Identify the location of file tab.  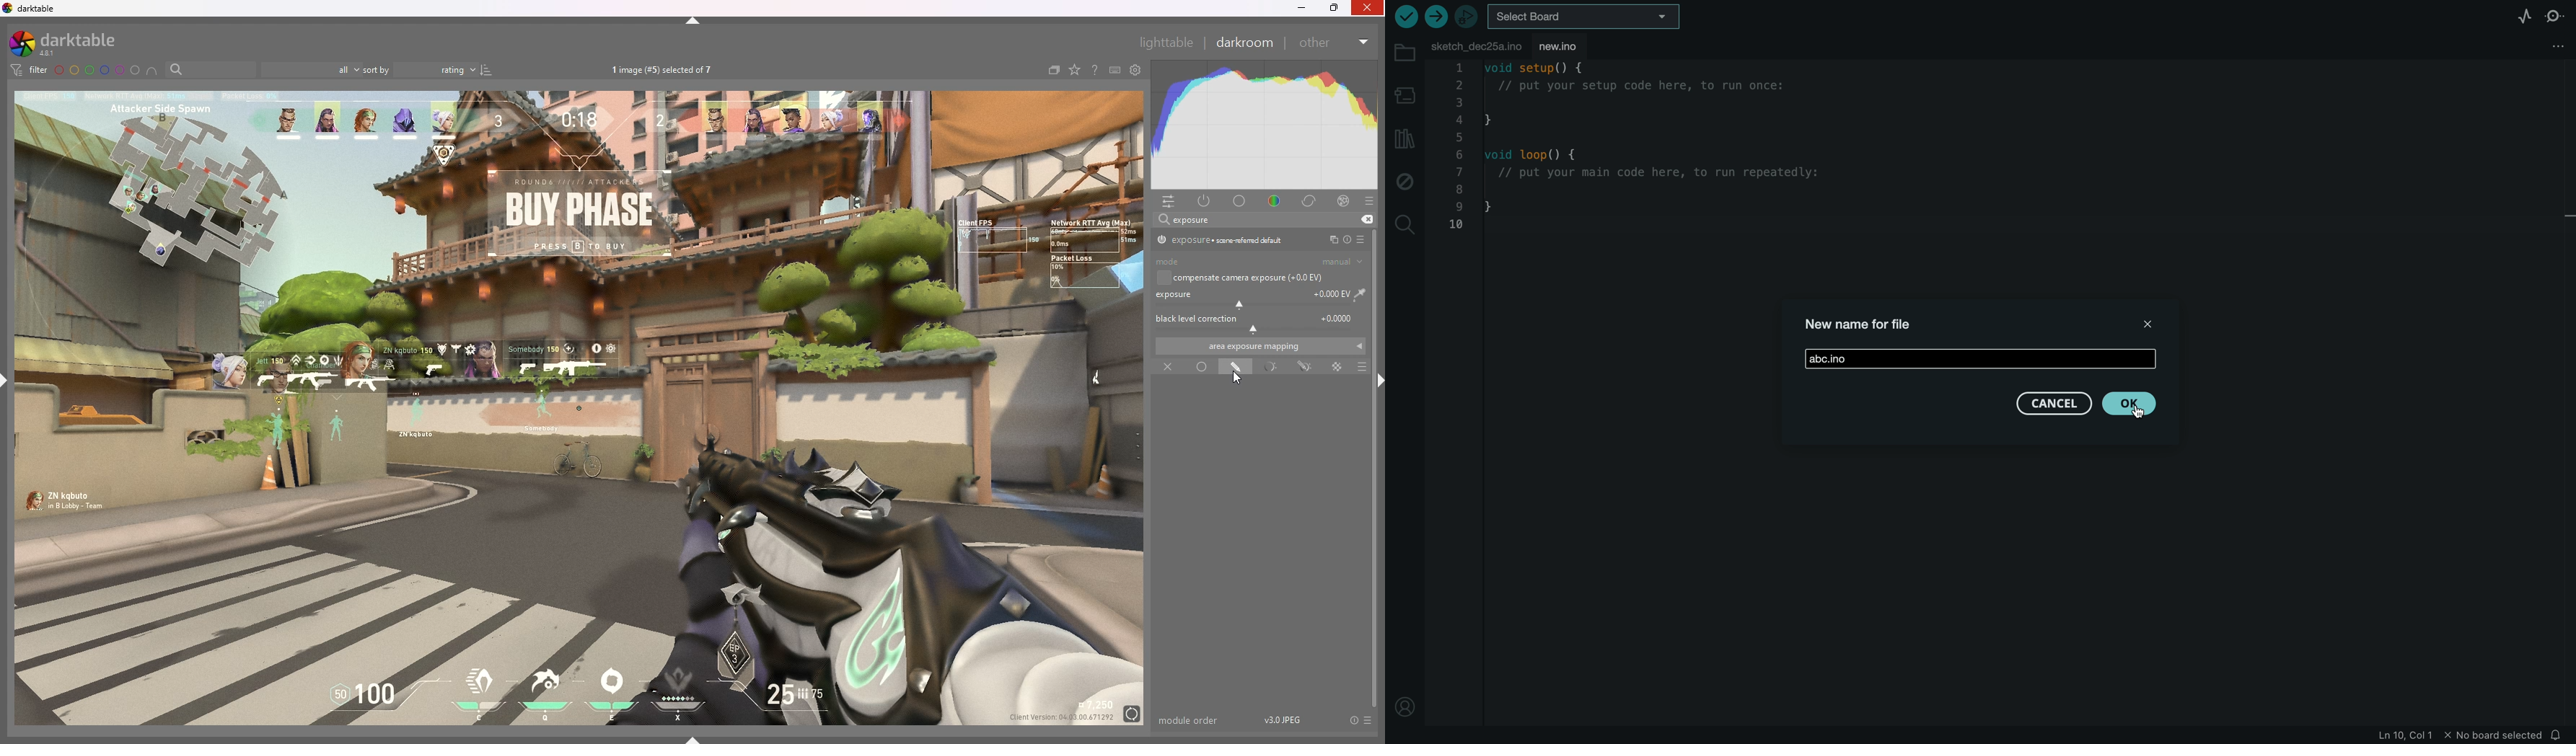
(1476, 44).